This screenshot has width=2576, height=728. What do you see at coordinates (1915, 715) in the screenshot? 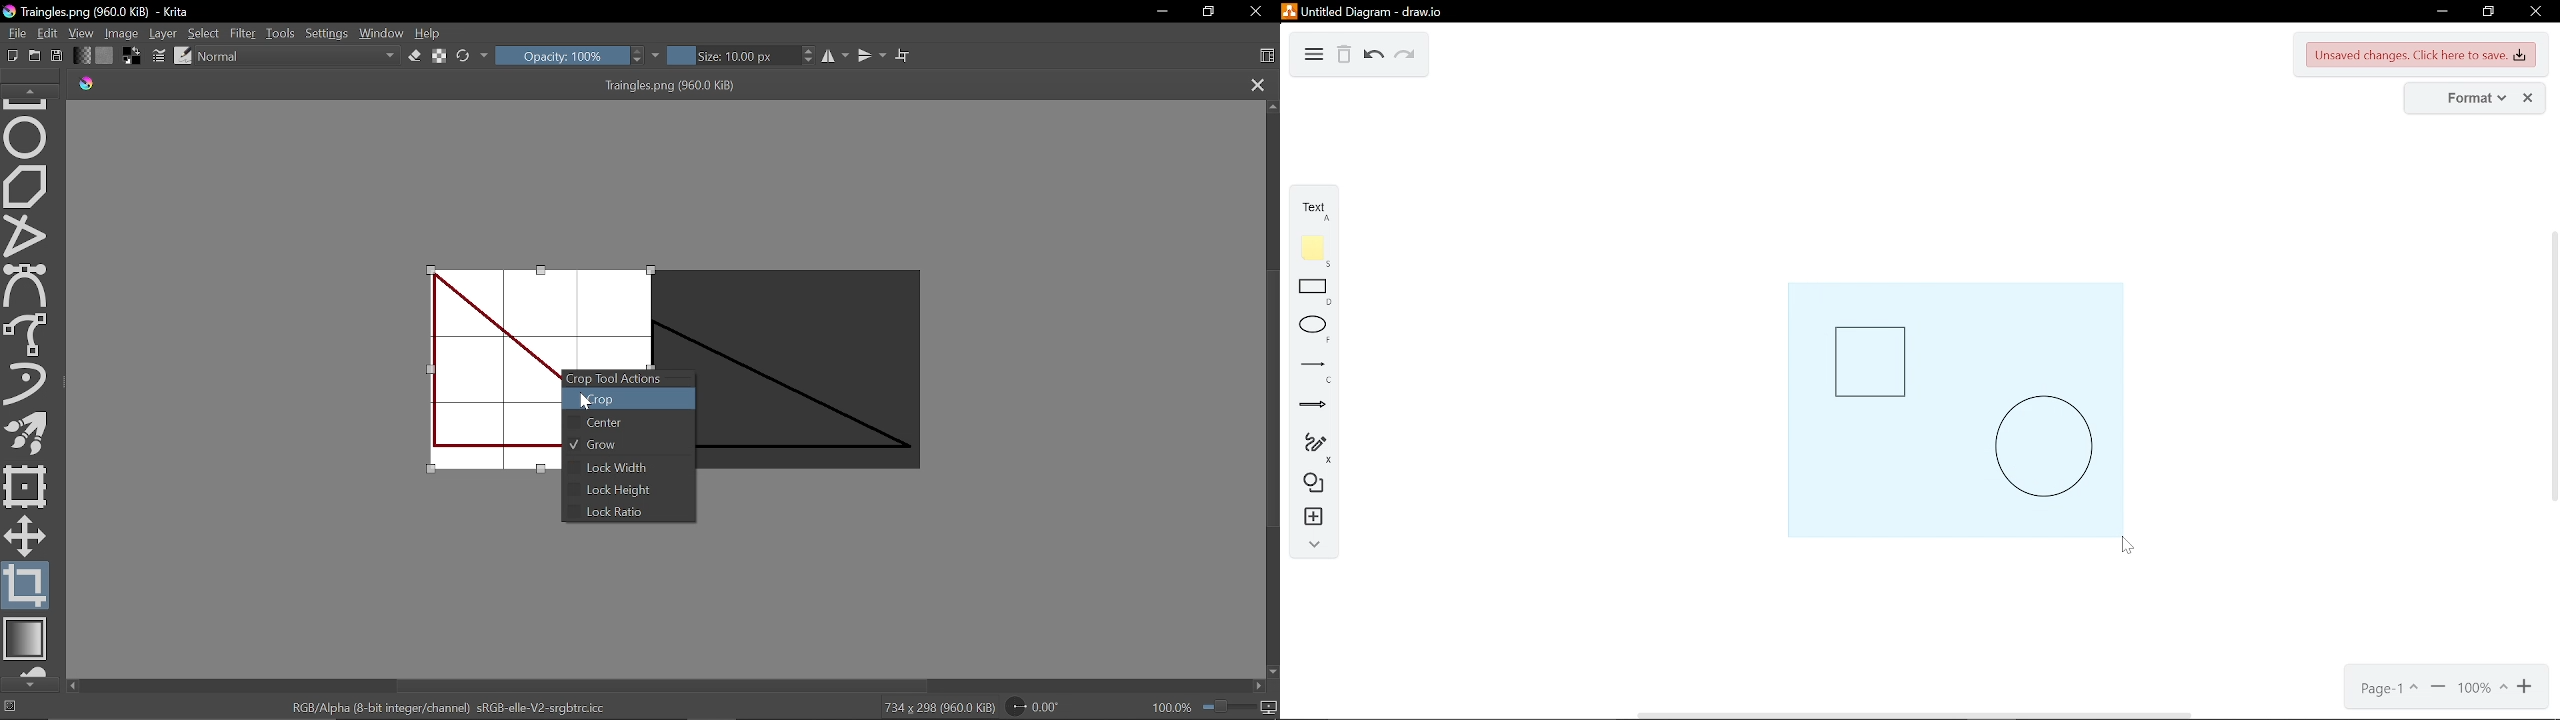
I see `horizontal scrollbar` at bounding box center [1915, 715].